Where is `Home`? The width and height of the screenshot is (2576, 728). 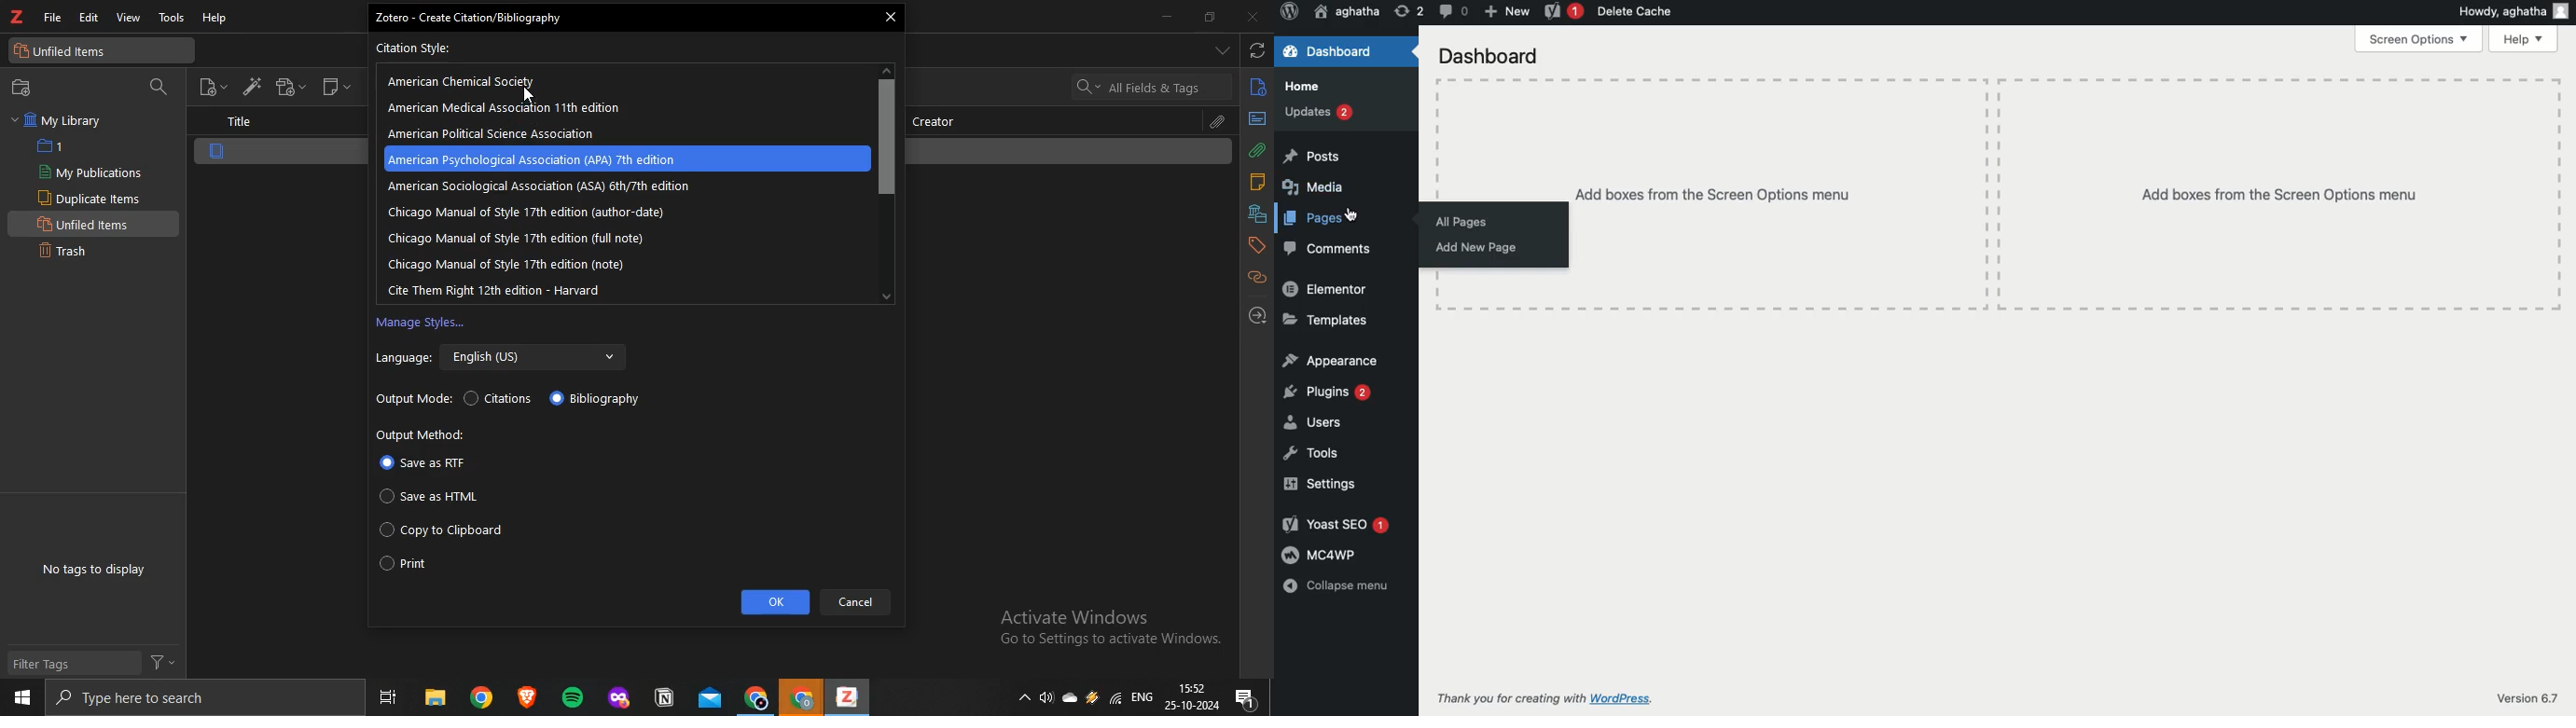
Home is located at coordinates (1300, 87).